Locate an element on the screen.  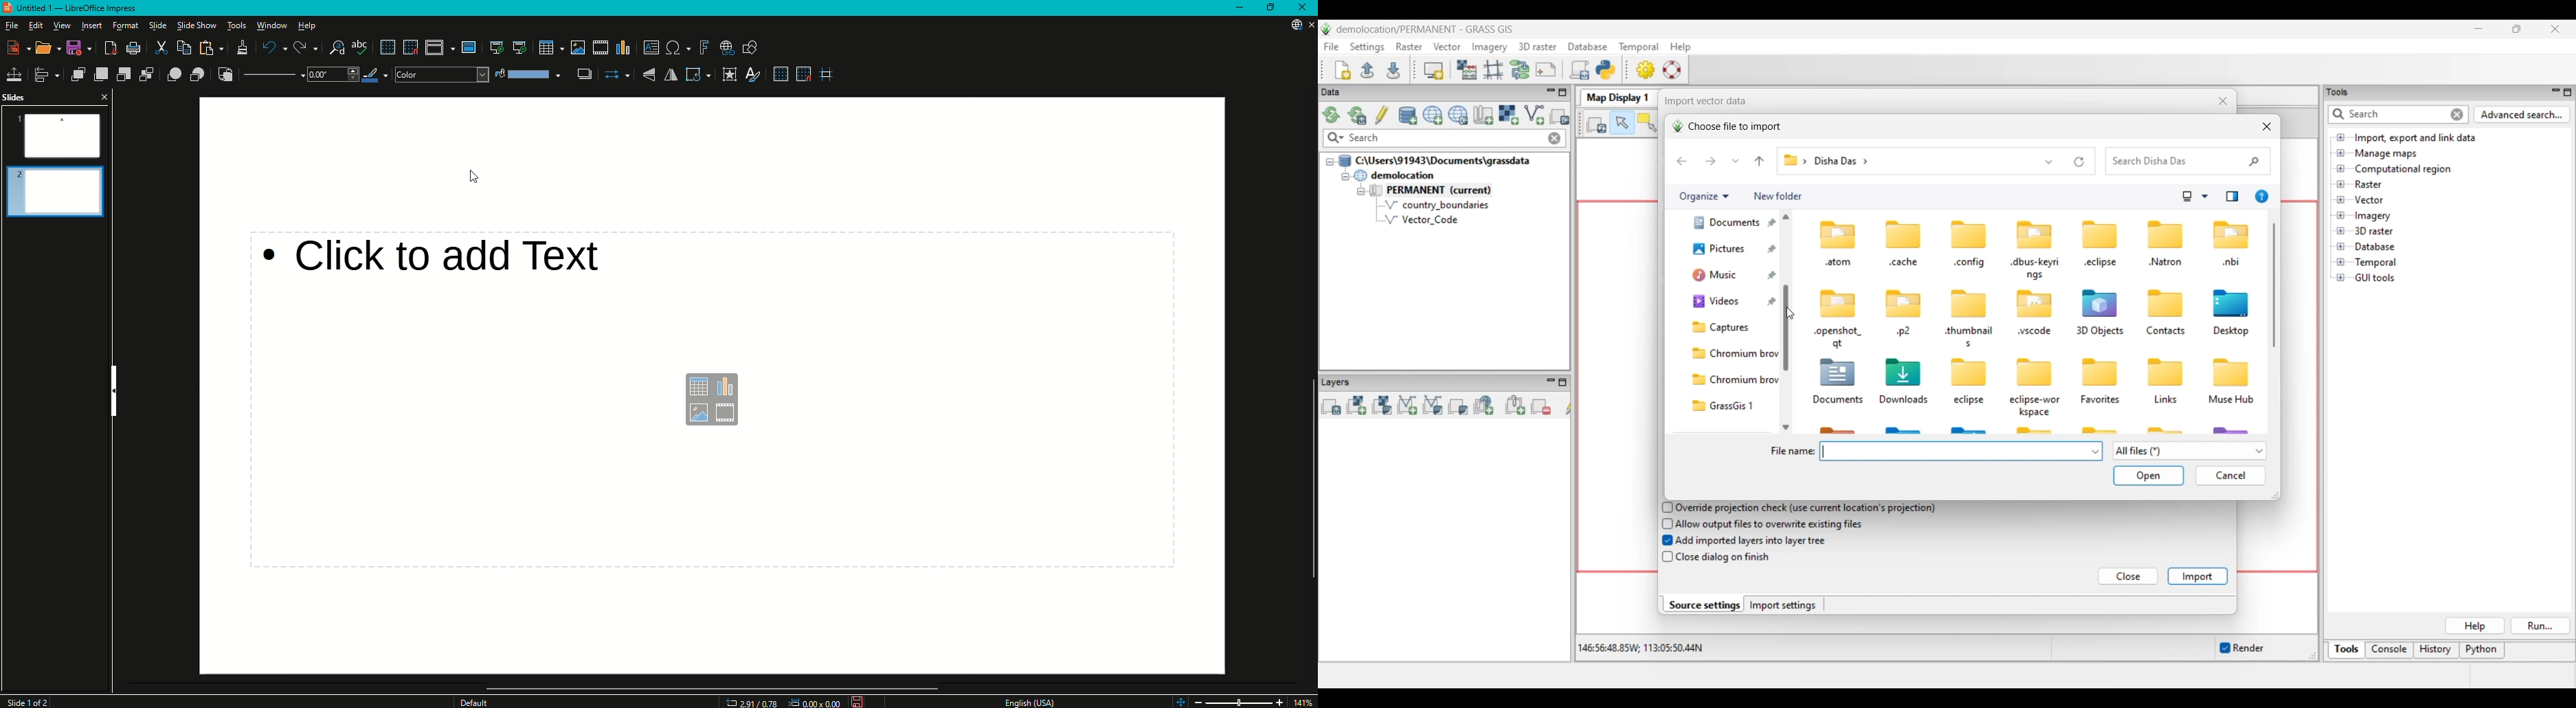
Clone Formatting is located at coordinates (241, 48).